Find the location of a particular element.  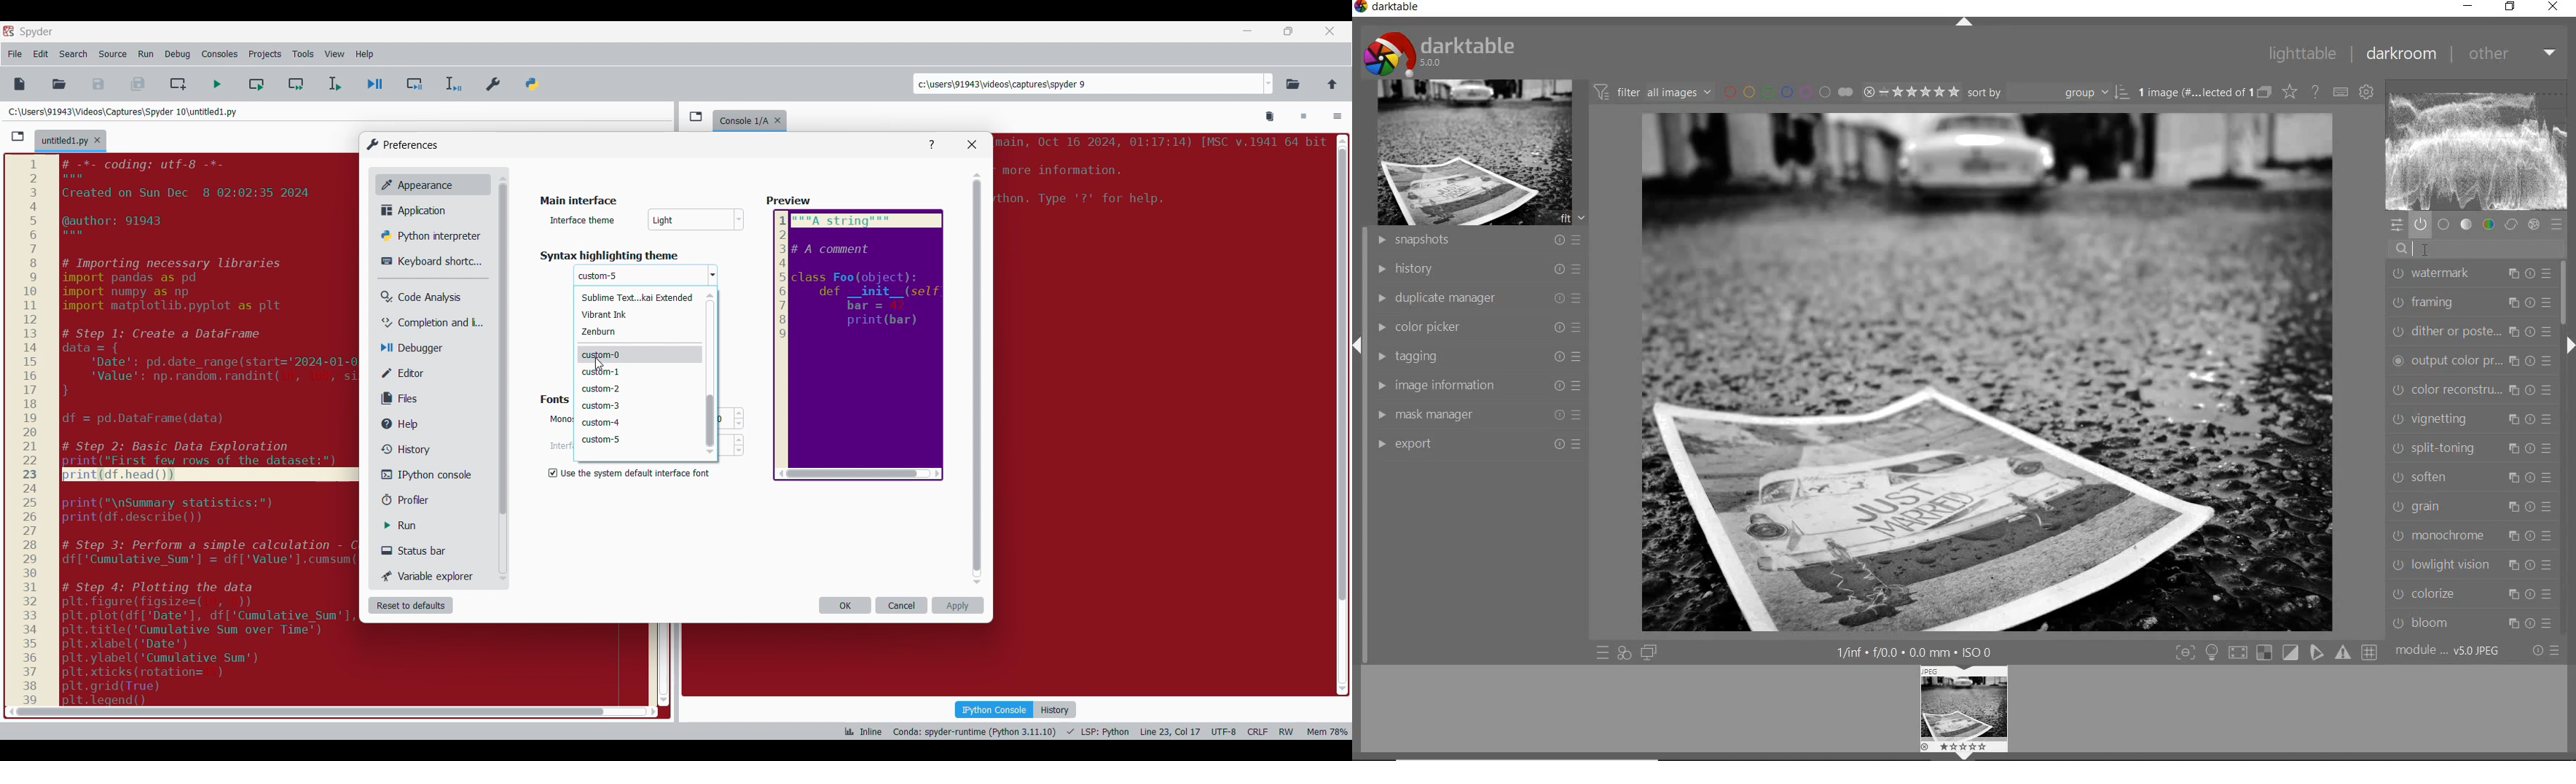

toggle modes is located at coordinates (2277, 651).